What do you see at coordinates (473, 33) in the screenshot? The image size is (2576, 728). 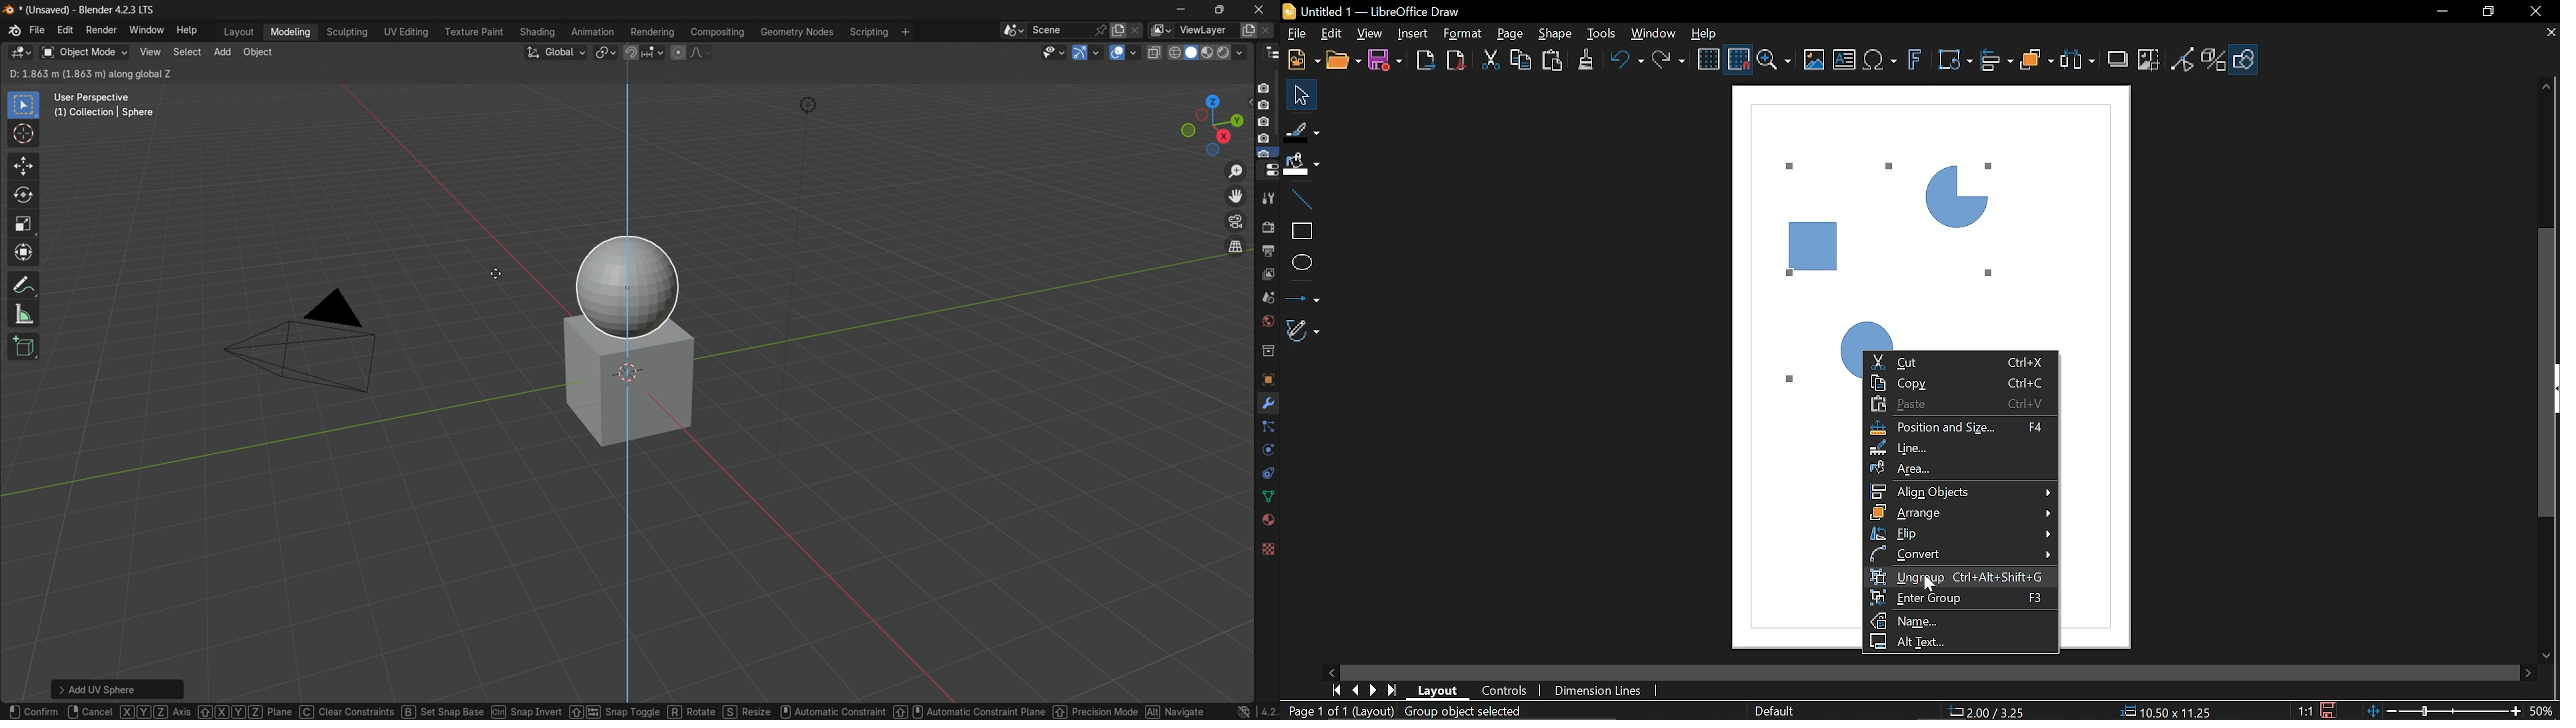 I see `texture paint menu` at bounding box center [473, 33].